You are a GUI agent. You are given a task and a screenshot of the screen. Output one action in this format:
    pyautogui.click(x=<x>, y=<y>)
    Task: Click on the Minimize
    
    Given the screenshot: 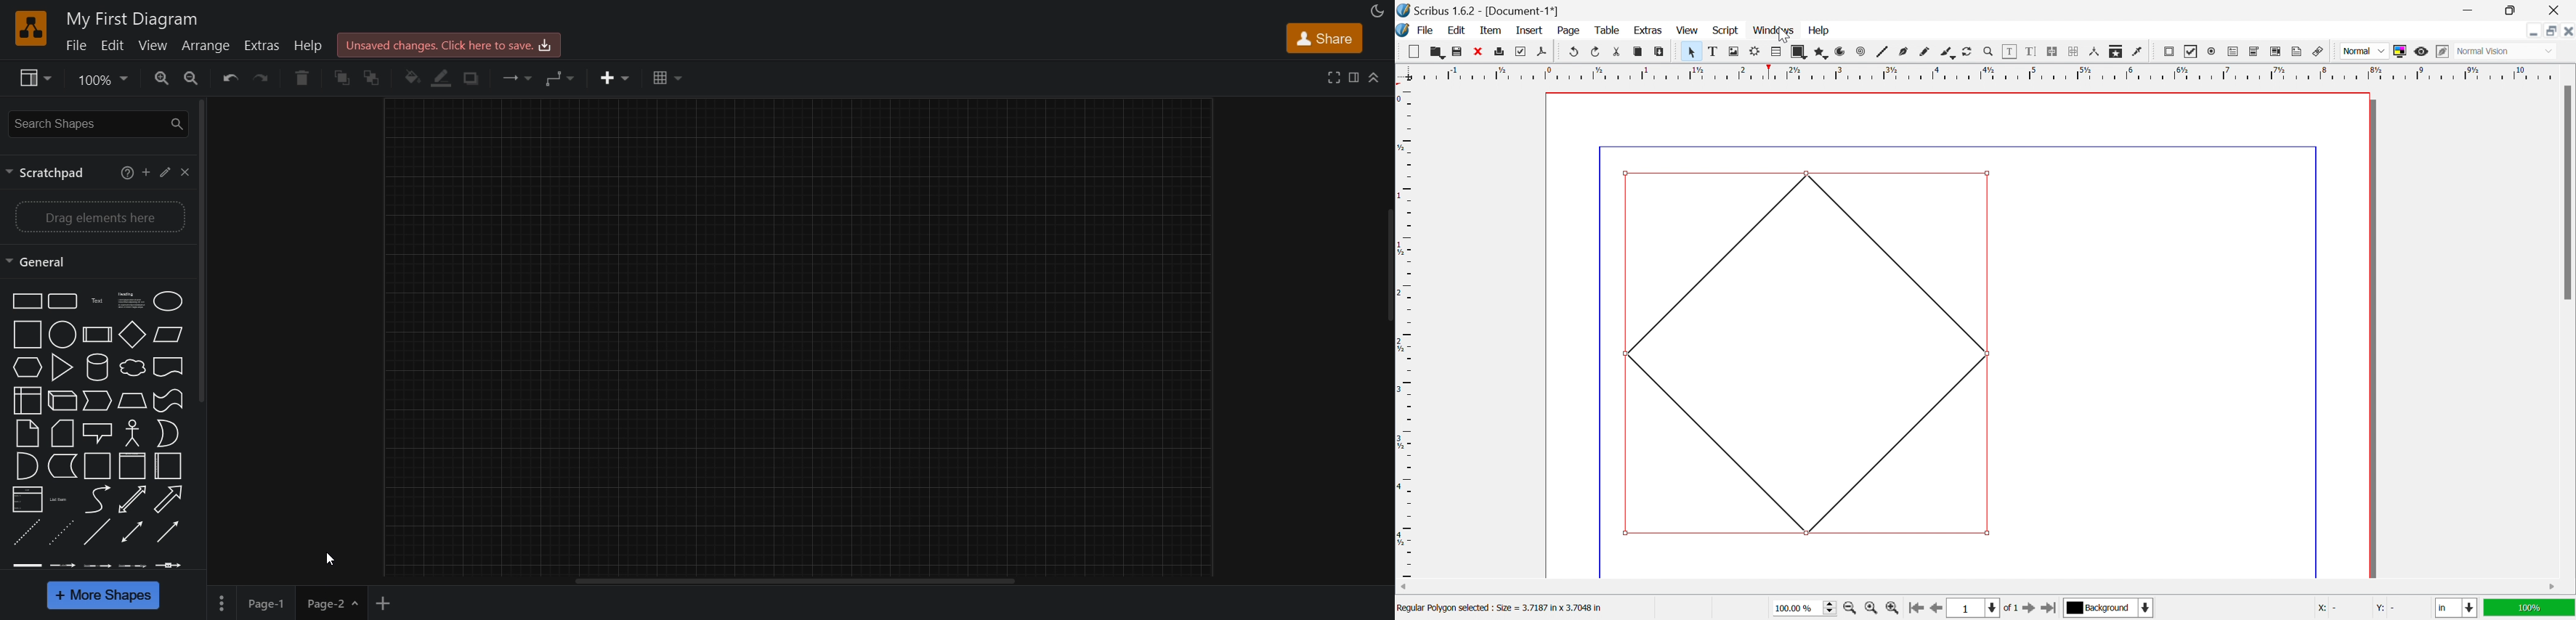 What is the action you would take?
    pyautogui.click(x=2471, y=10)
    